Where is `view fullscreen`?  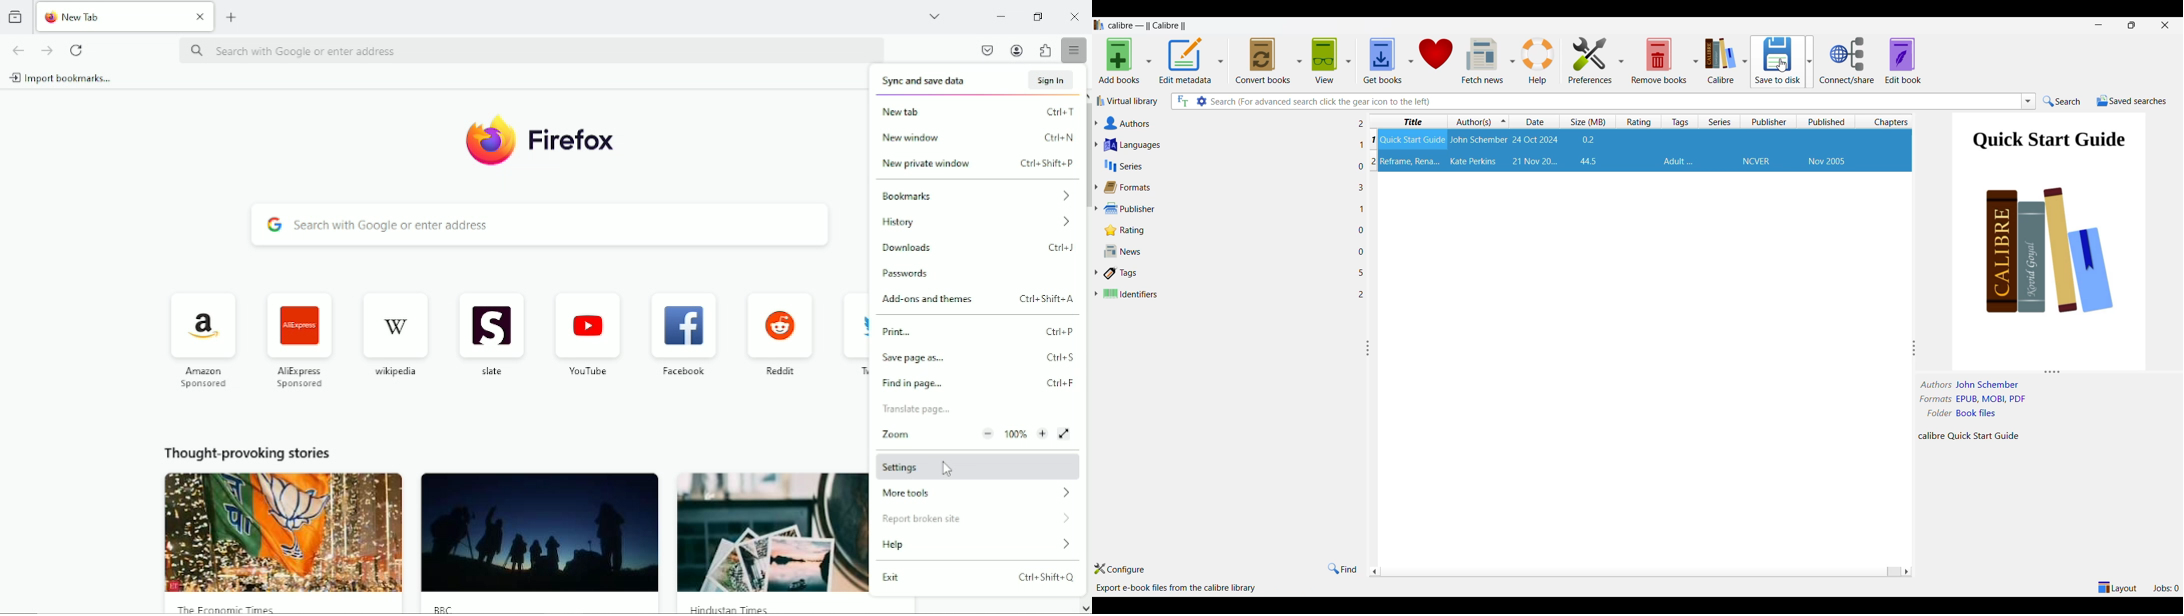
view fullscreen is located at coordinates (1064, 434).